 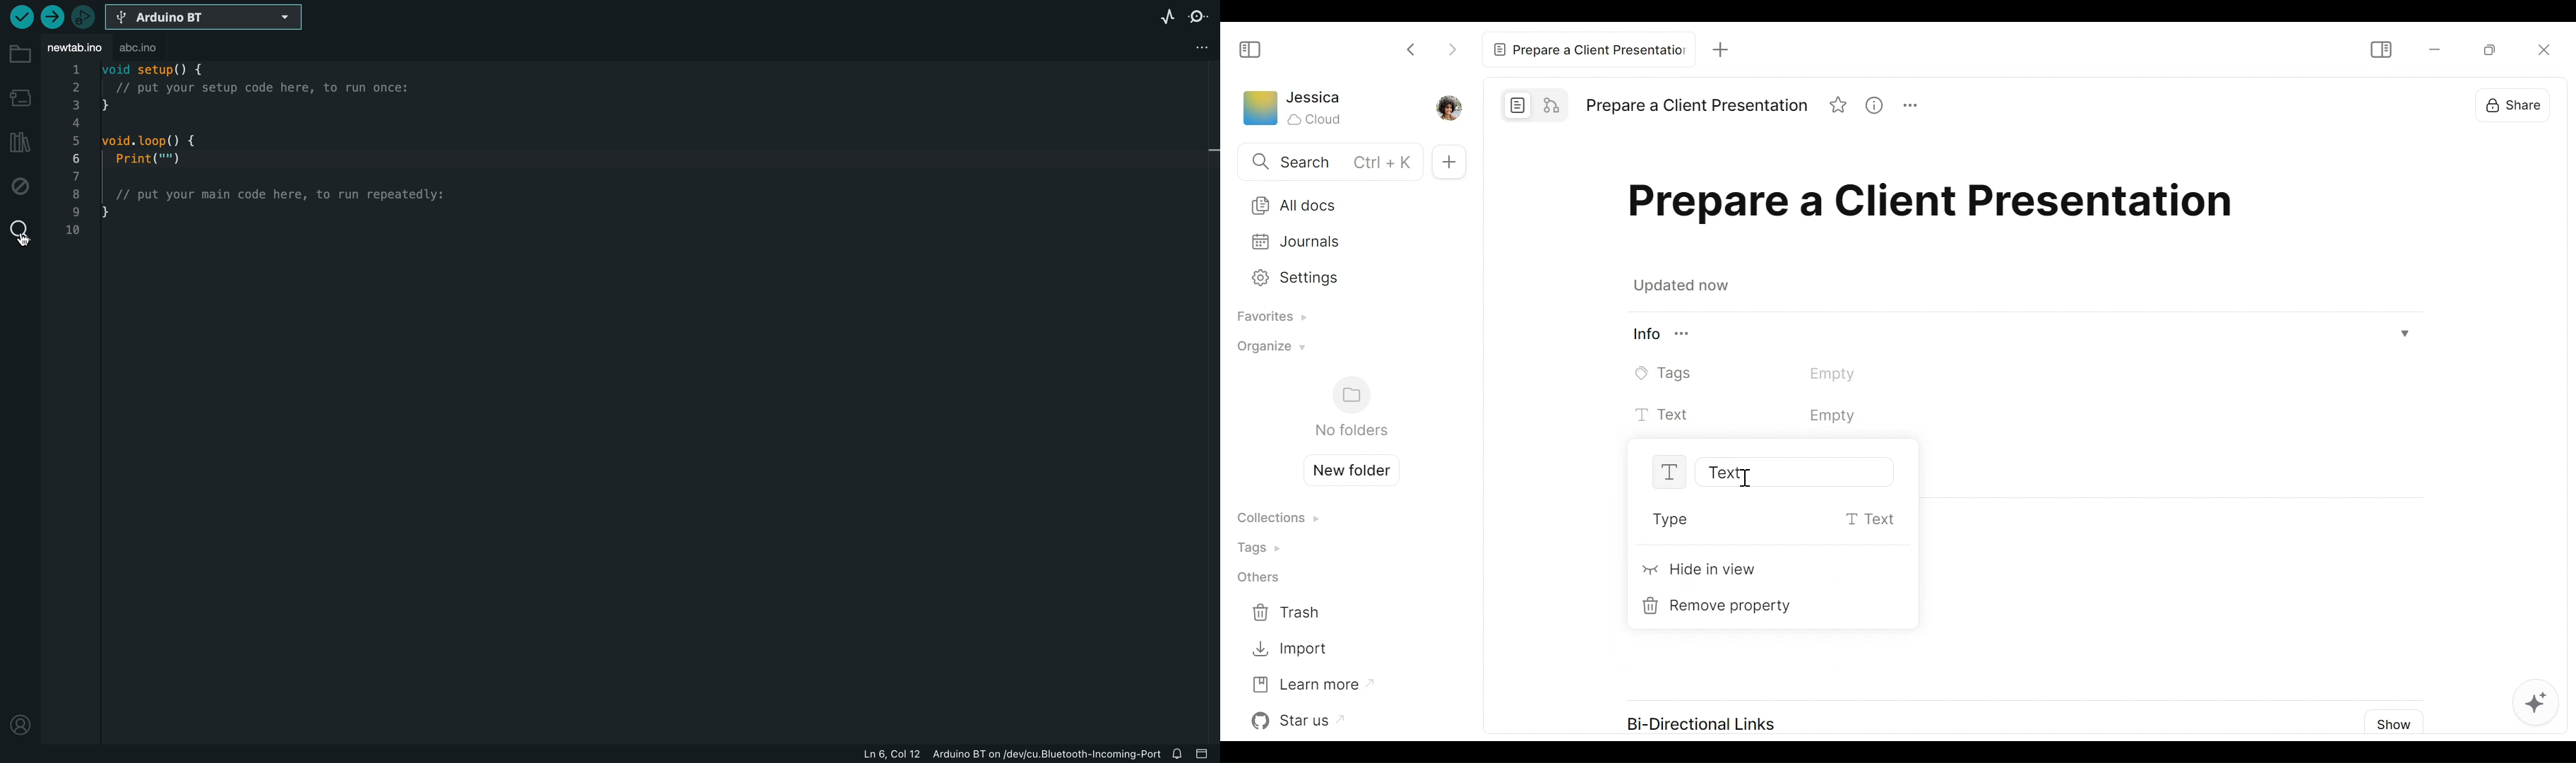 I want to click on Show, so click(x=2395, y=724).